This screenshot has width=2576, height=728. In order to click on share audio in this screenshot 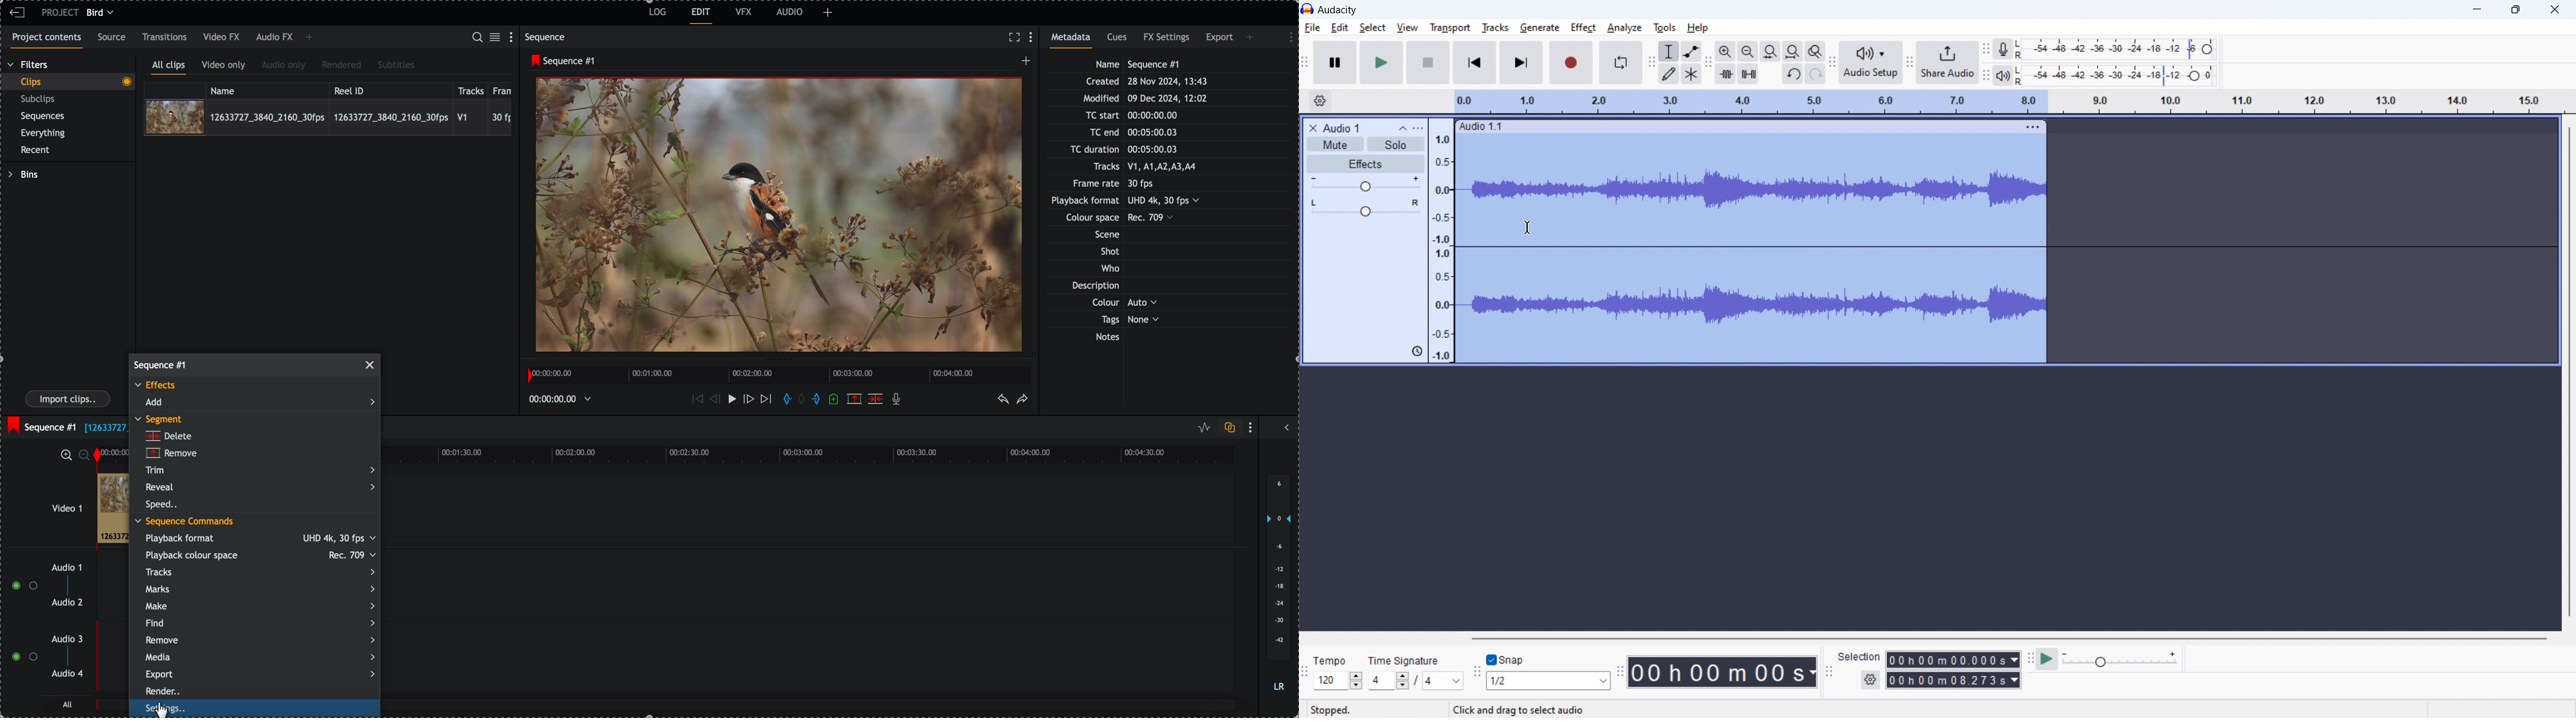, I will do `click(1948, 62)`.